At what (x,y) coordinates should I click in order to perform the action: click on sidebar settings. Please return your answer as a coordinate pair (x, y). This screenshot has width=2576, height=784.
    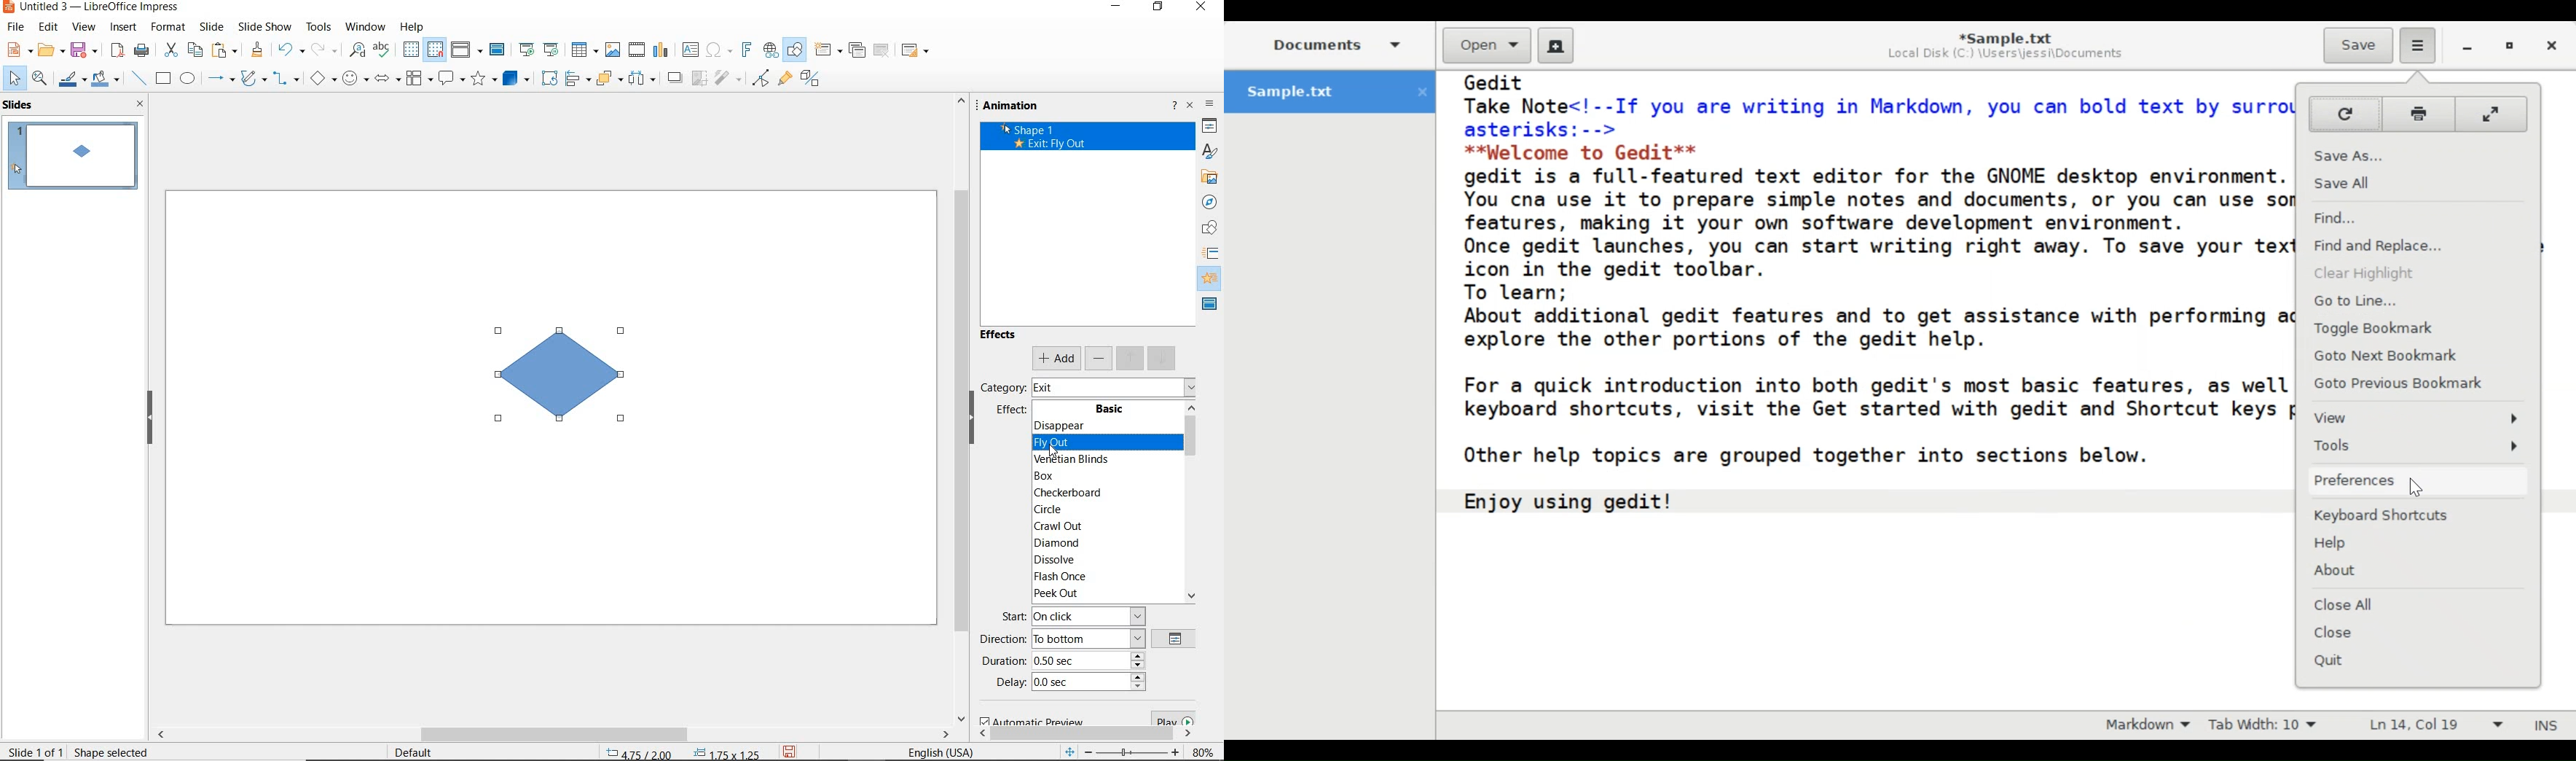
    Looking at the image, I should click on (1210, 105).